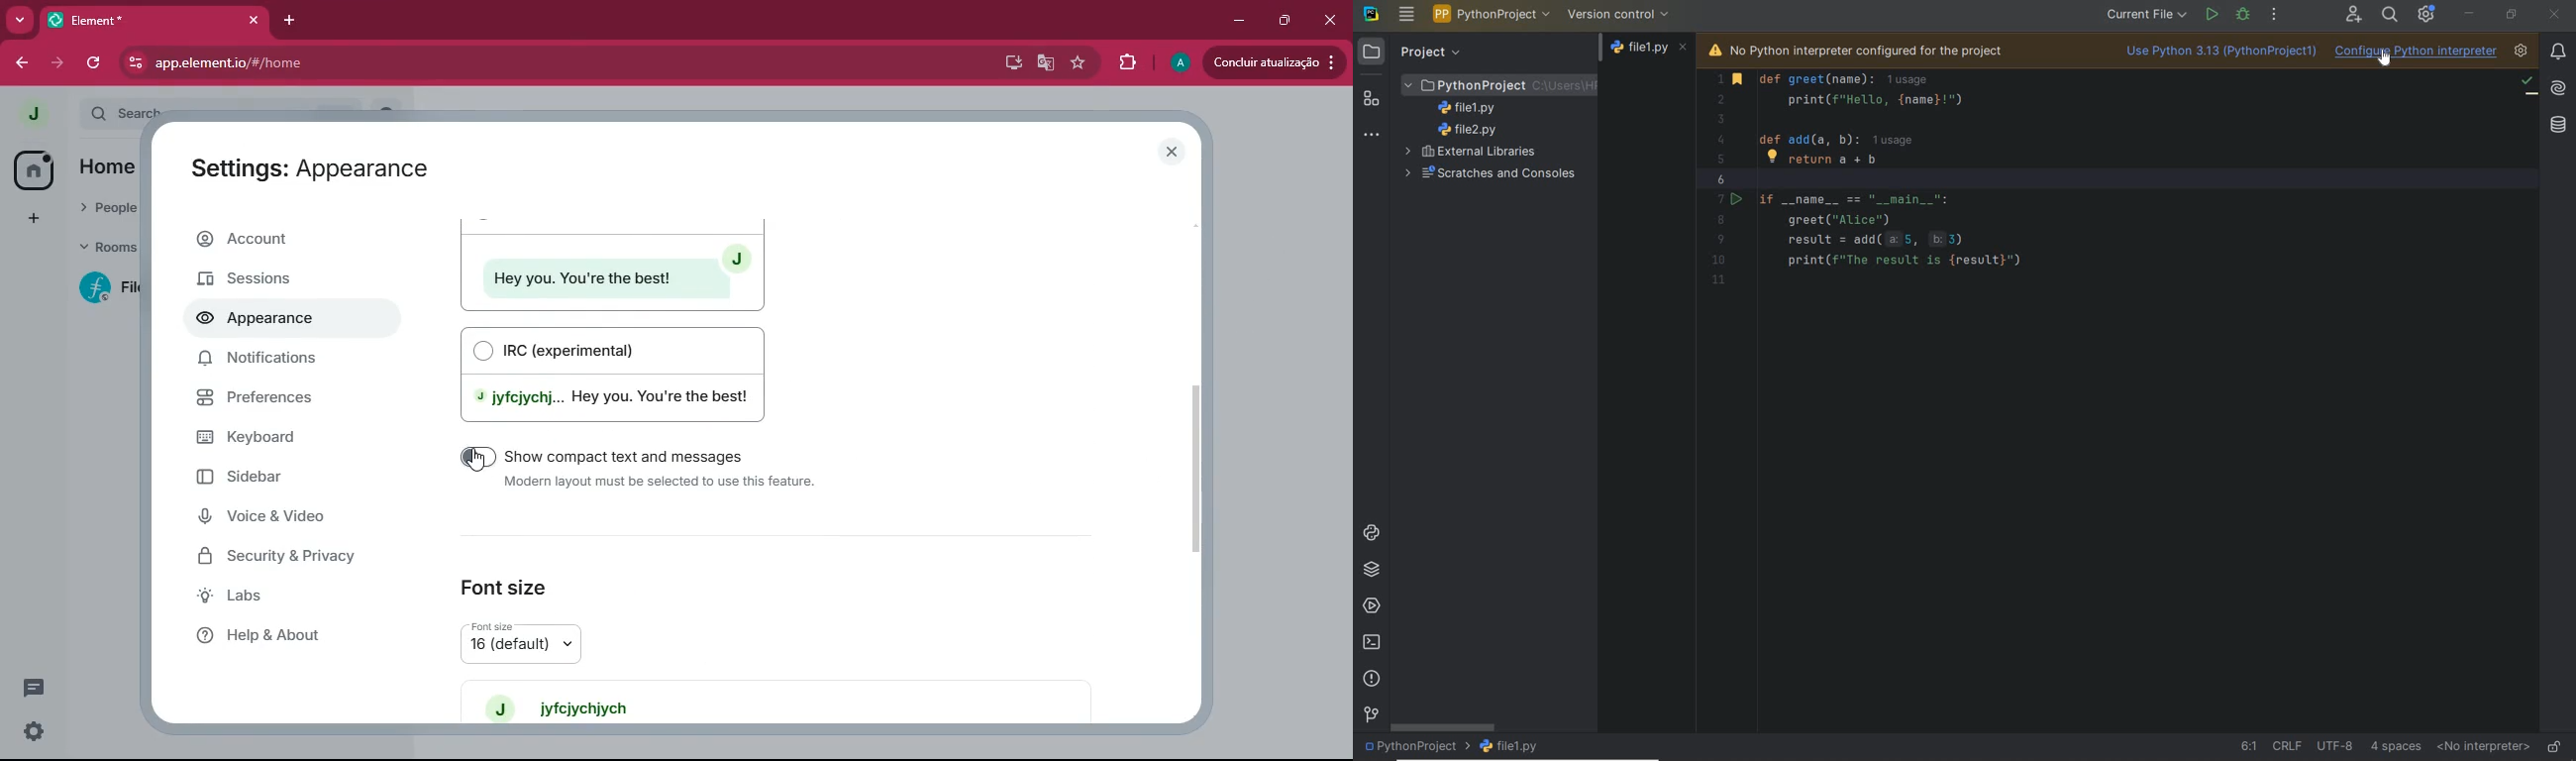 This screenshot has height=784, width=2576. I want to click on voice, so click(283, 519).